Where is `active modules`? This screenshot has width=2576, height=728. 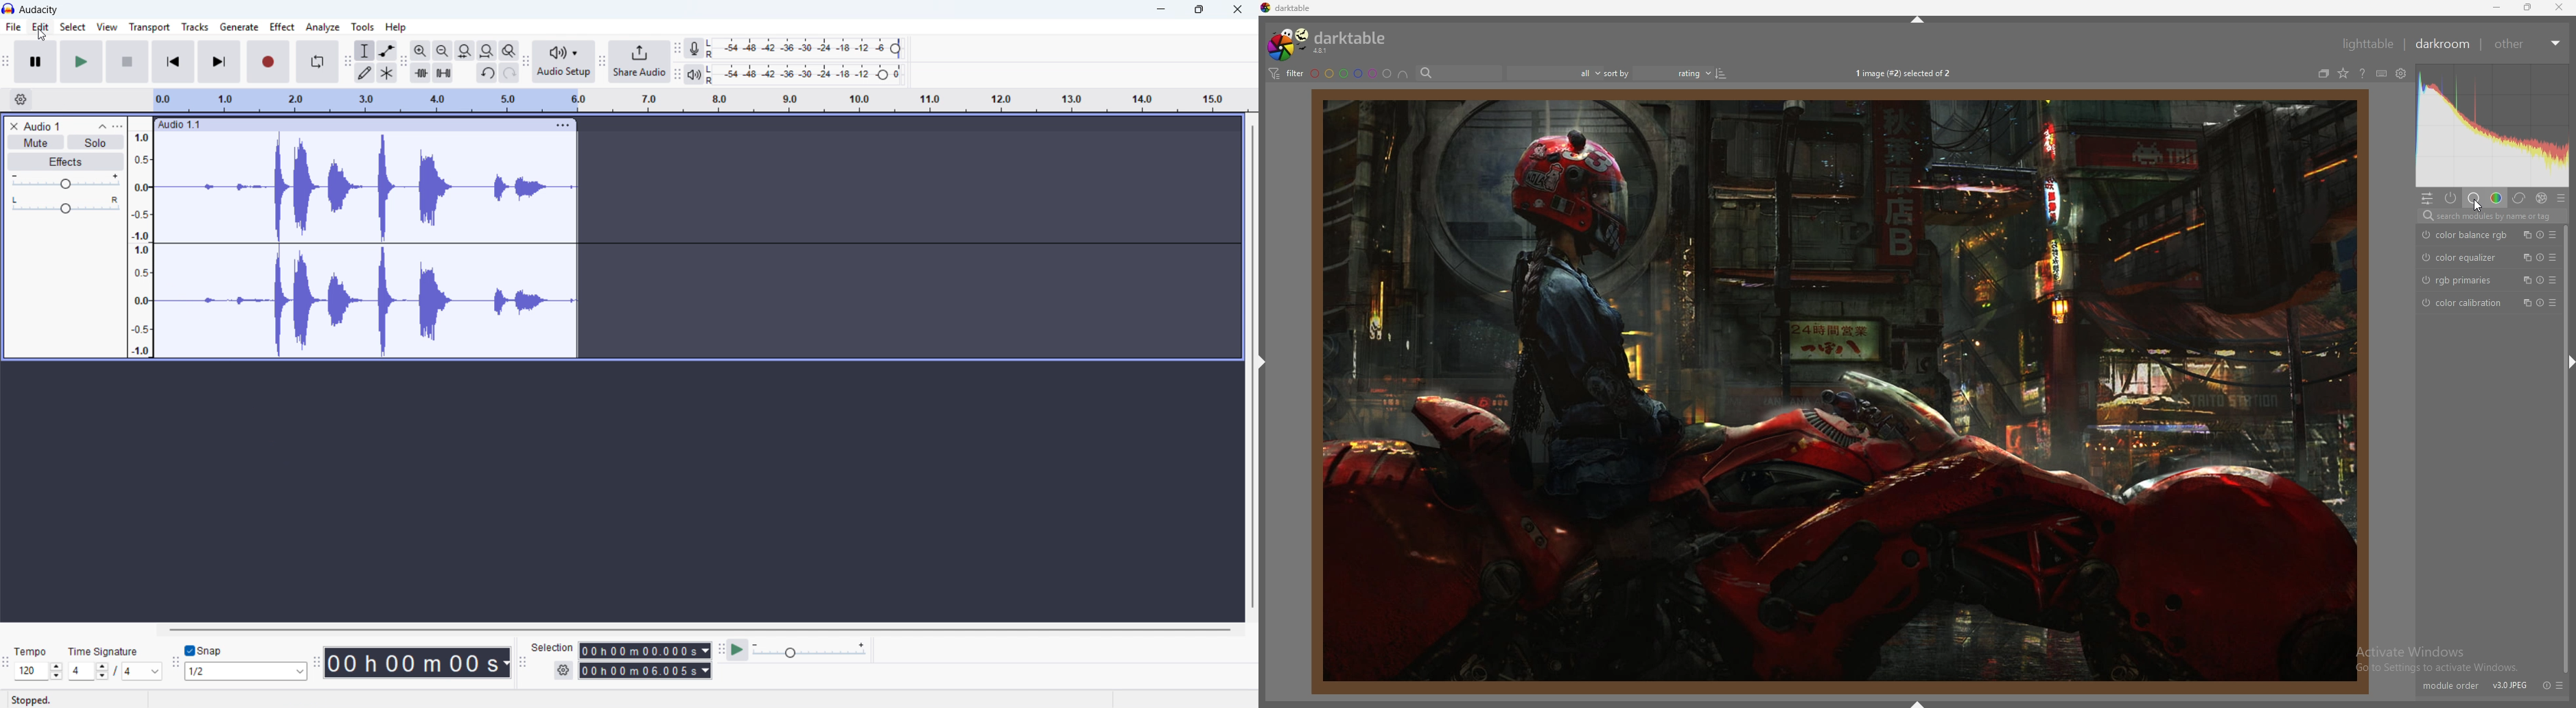 active modules is located at coordinates (2451, 198).